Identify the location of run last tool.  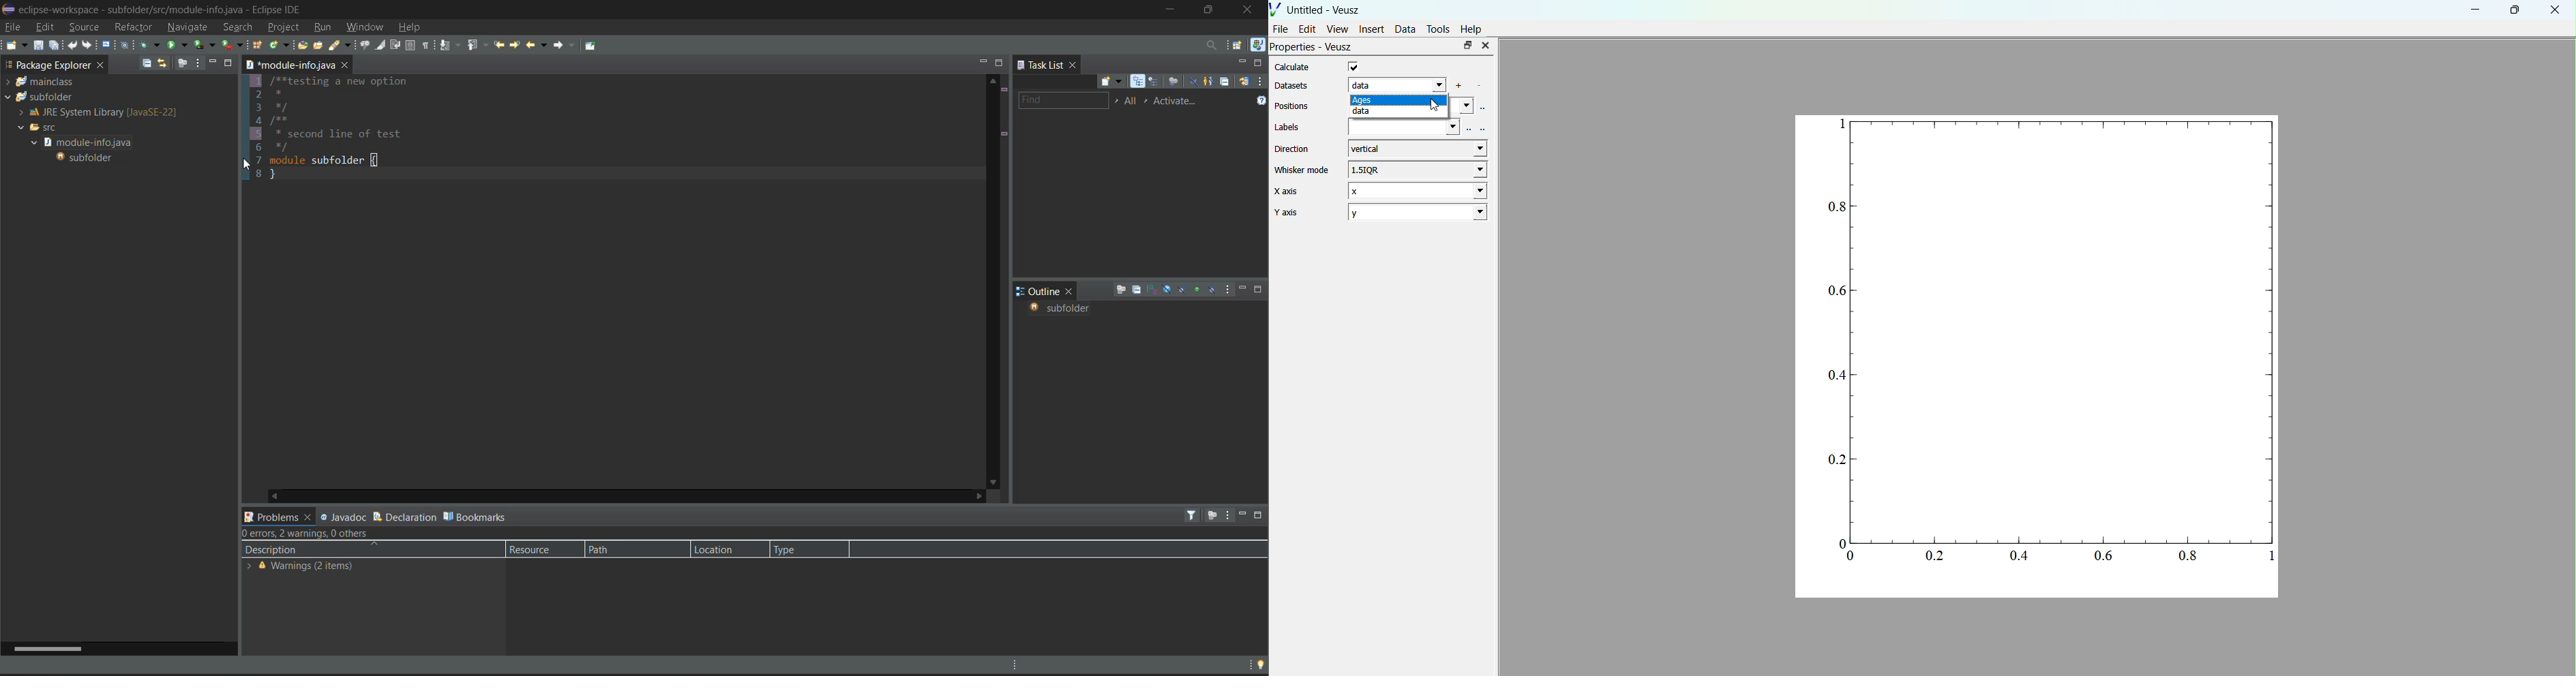
(234, 45).